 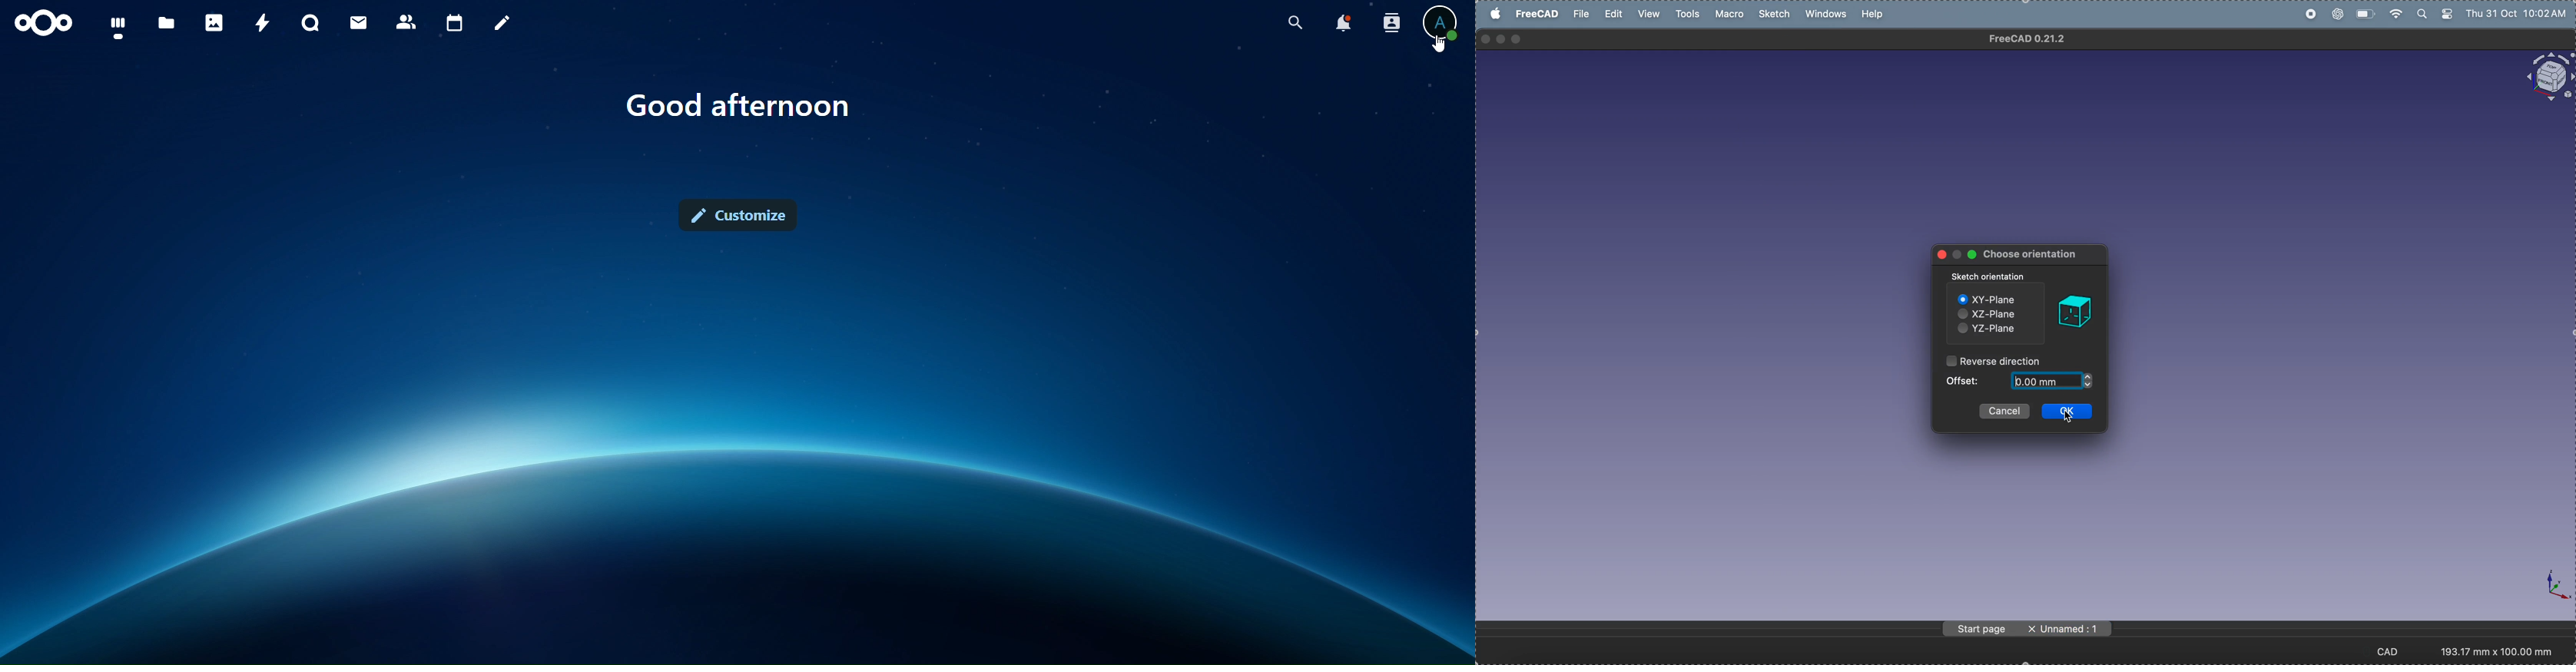 What do you see at coordinates (1990, 277) in the screenshot?
I see `sketch orientation` at bounding box center [1990, 277].